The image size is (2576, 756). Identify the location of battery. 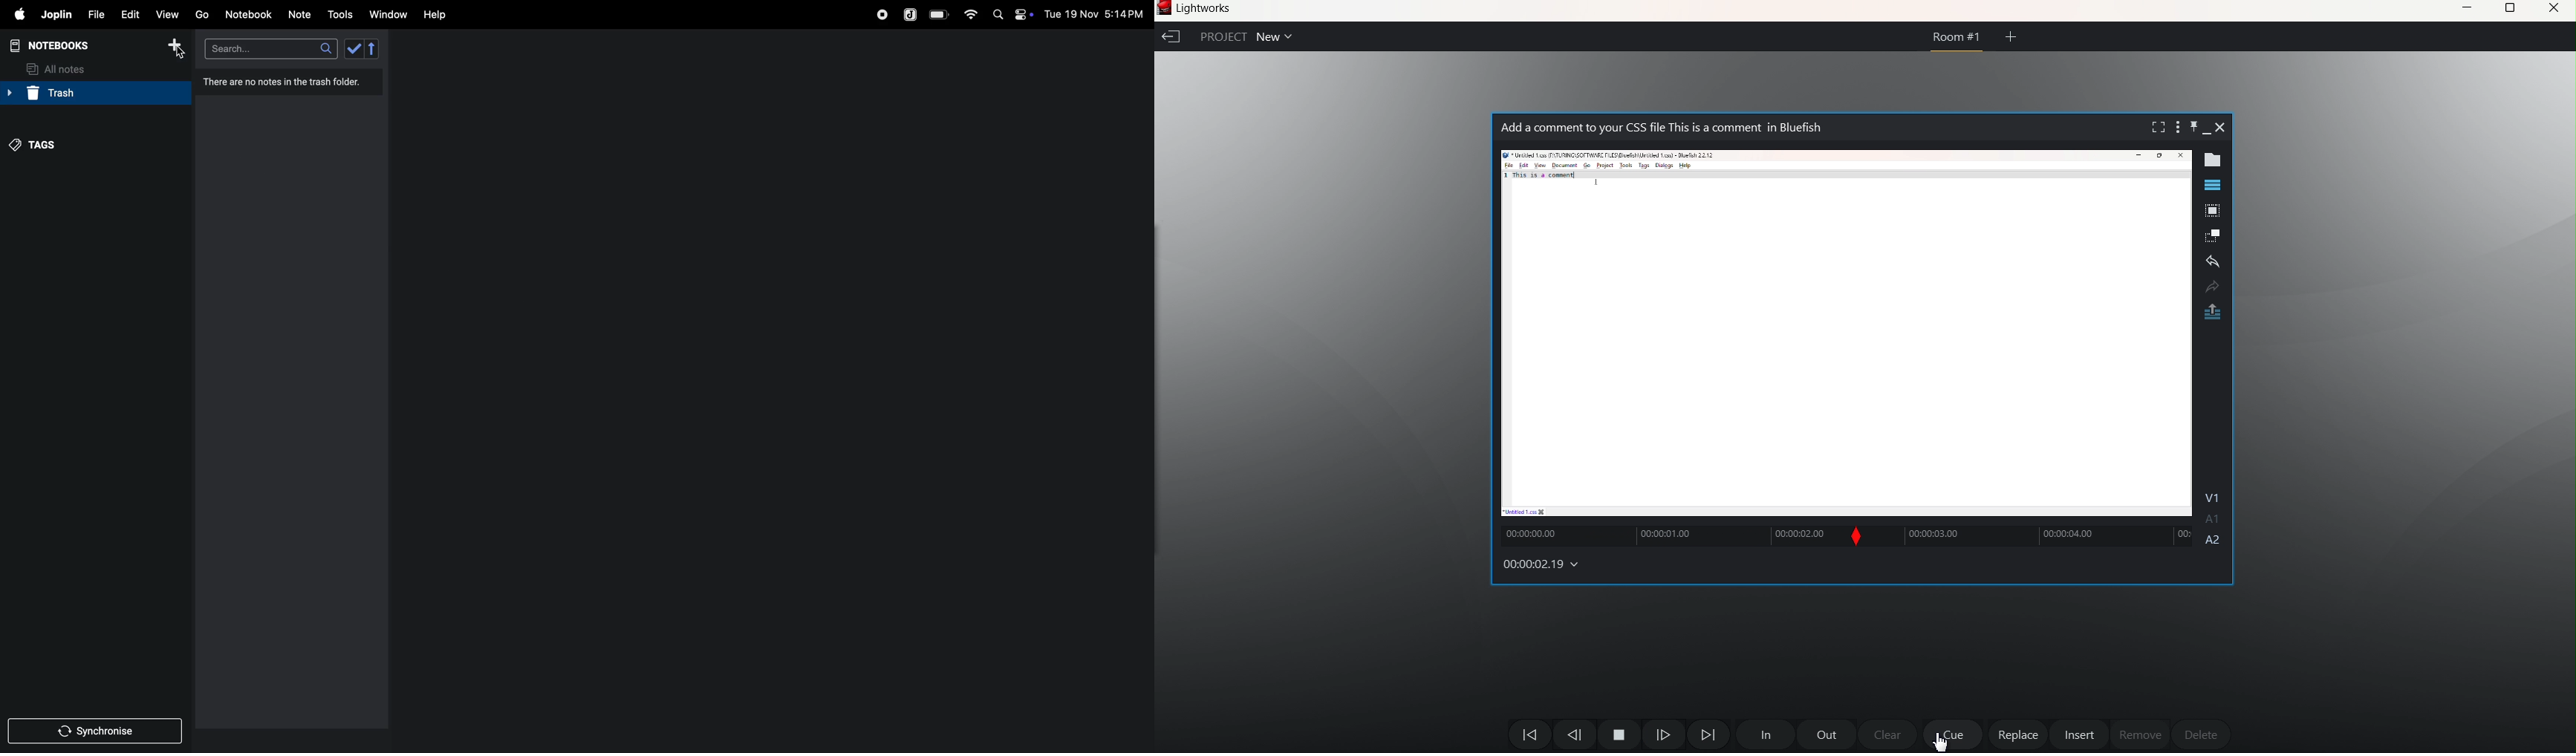
(940, 15).